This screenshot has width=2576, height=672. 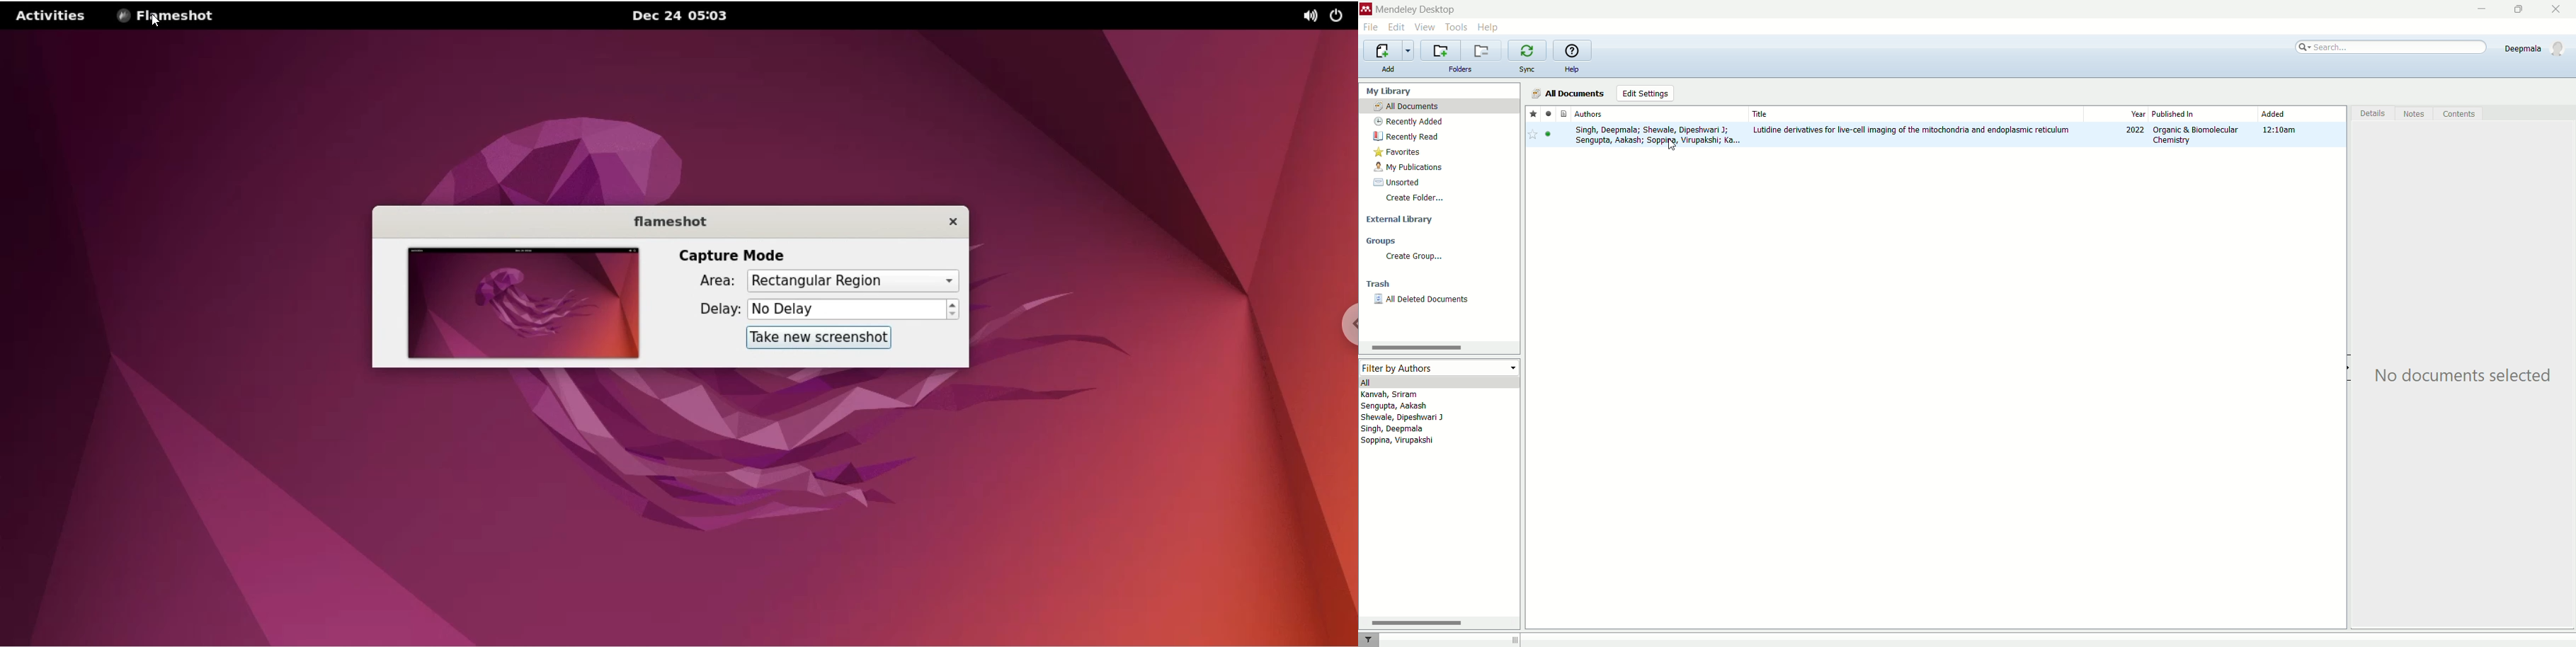 What do you see at coordinates (1439, 284) in the screenshot?
I see `trash` at bounding box center [1439, 284].